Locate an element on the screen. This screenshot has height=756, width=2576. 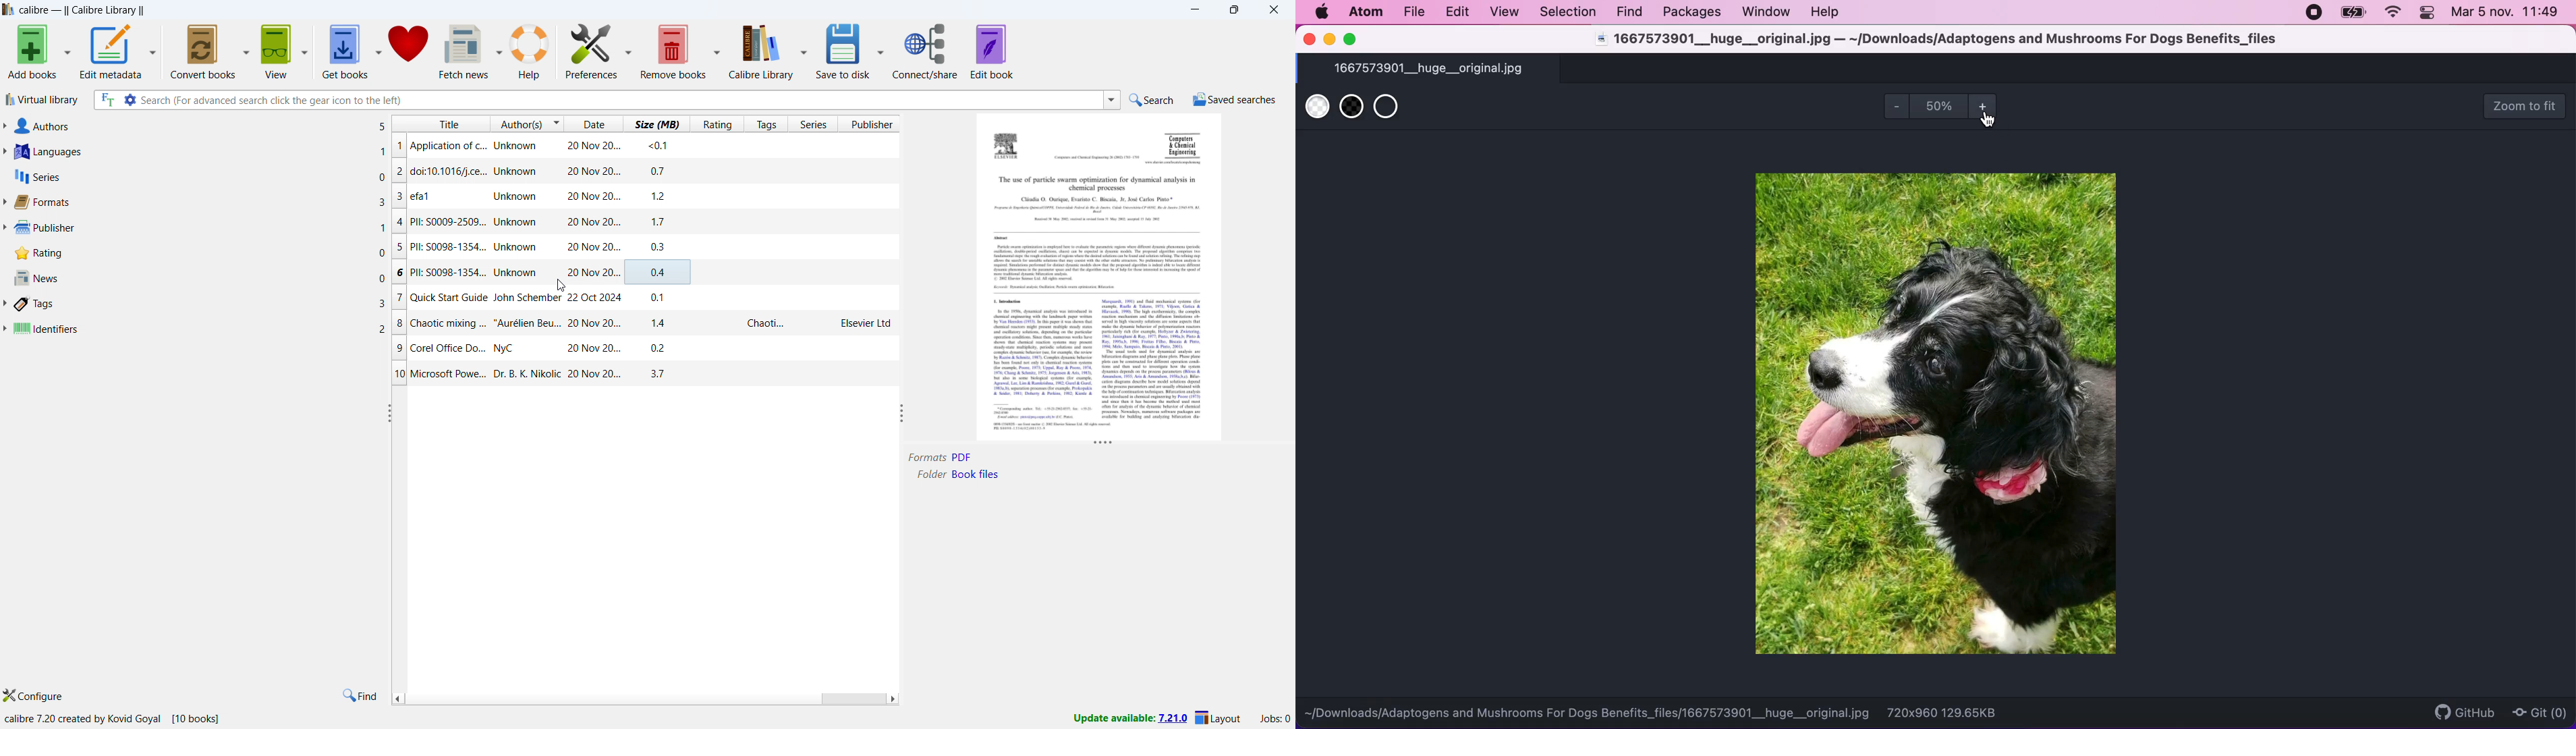
resize is located at coordinates (903, 412).